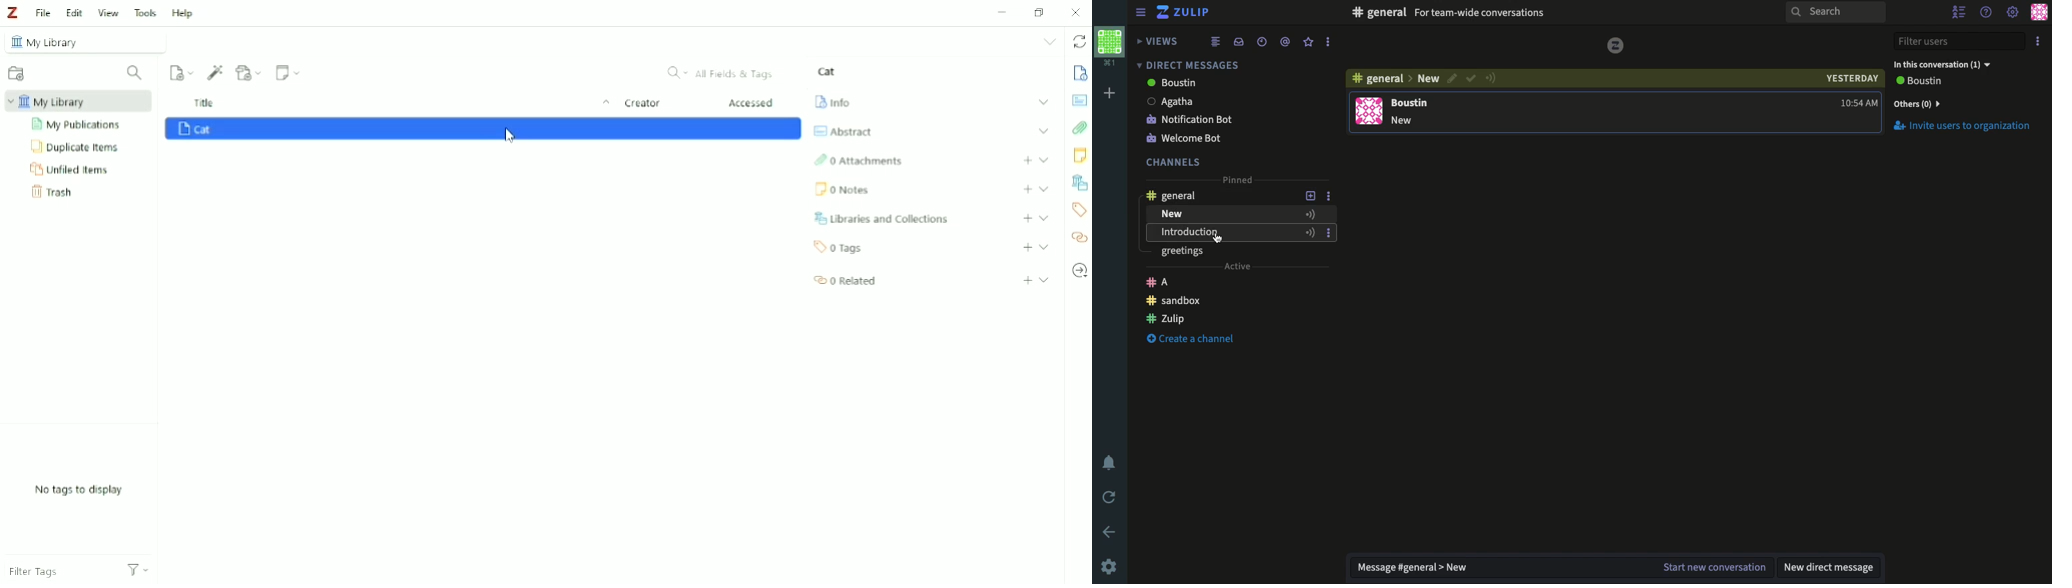  I want to click on Help, so click(1987, 10).